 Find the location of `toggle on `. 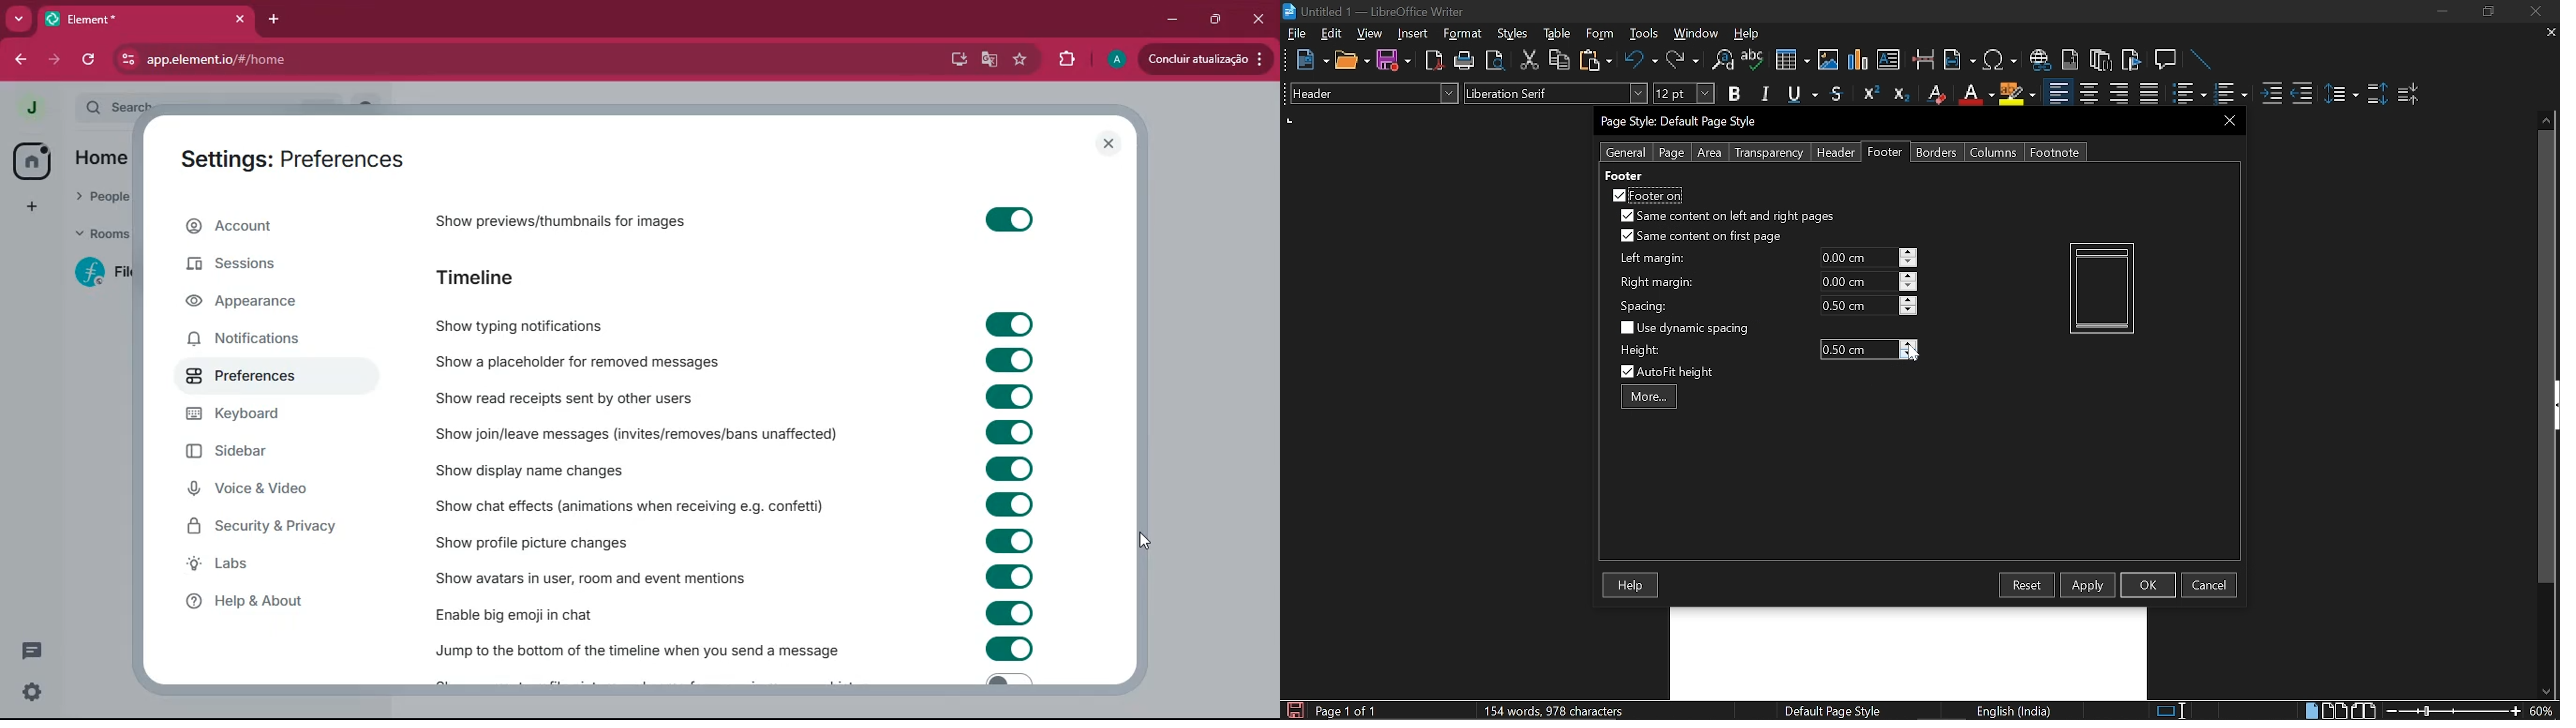

toggle on  is located at coordinates (1009, 361).